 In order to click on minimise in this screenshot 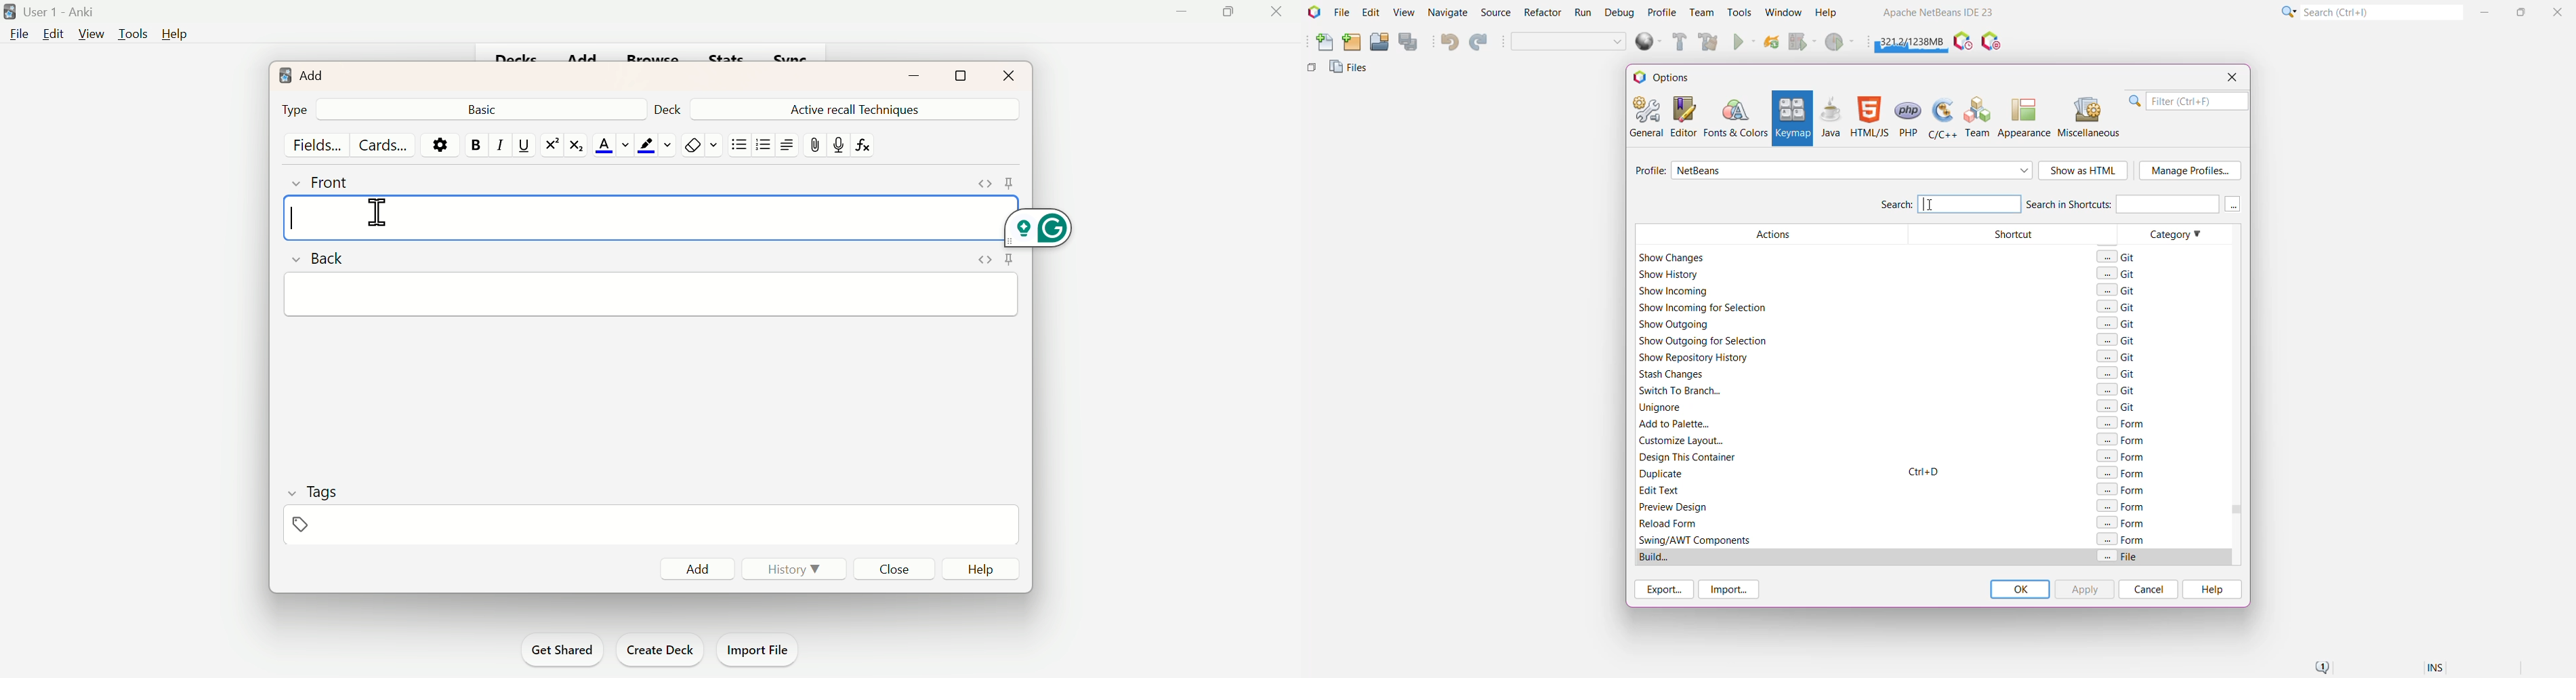, I will do `click(906, 76)`.